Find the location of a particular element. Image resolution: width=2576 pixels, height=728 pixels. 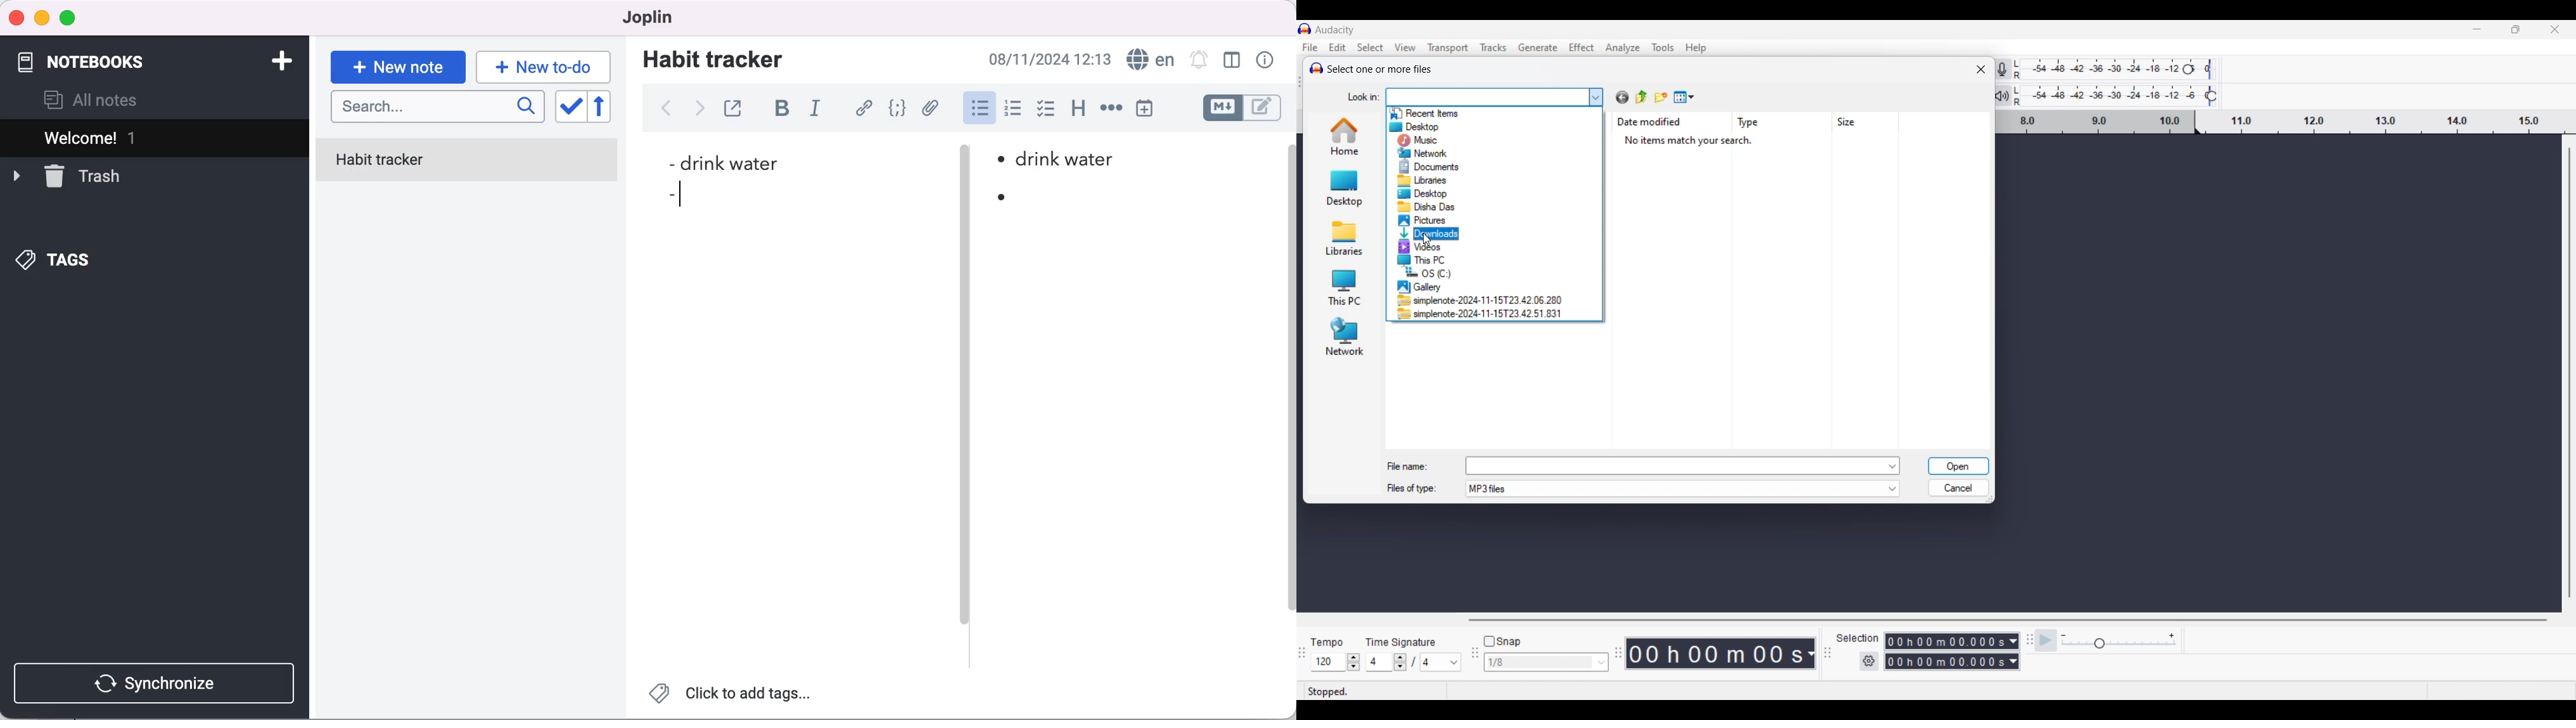

toggle external editing is located at coordinates (736, 106).